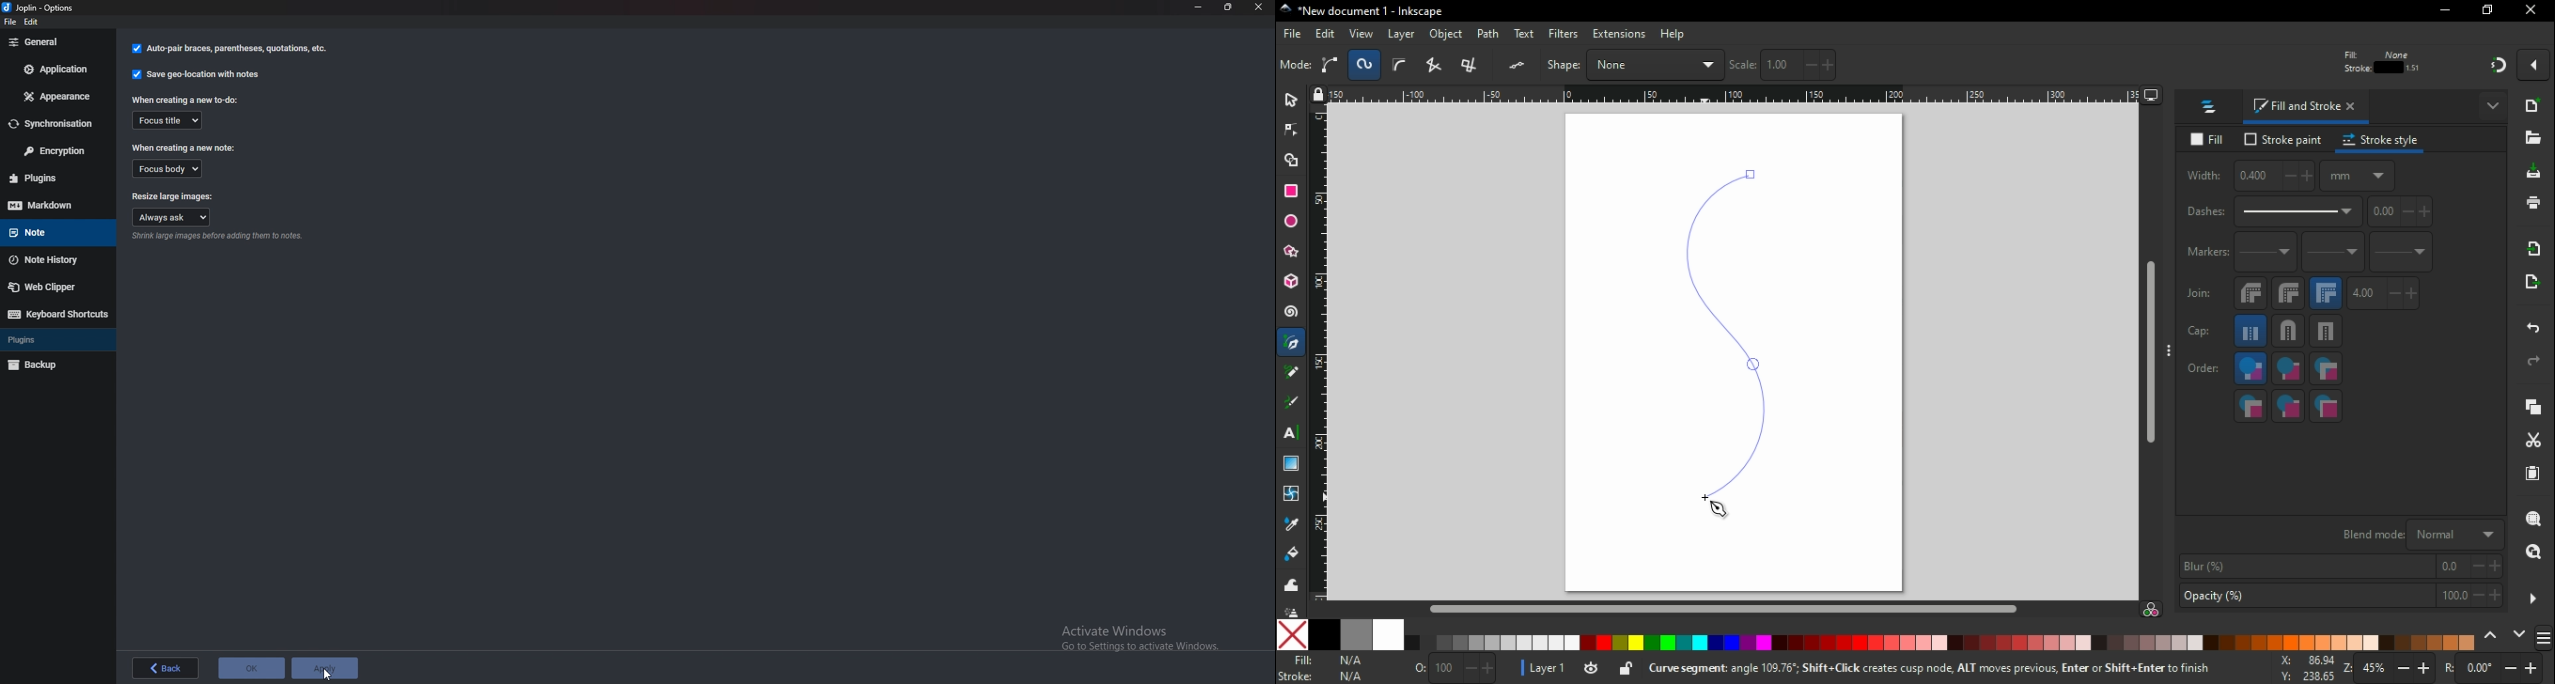 This screenshot has width=2576, height=700. Describe the element at coordinates (1473, 65) in the screenshot. I see `create a sequence of paraxial line segments` at that location.